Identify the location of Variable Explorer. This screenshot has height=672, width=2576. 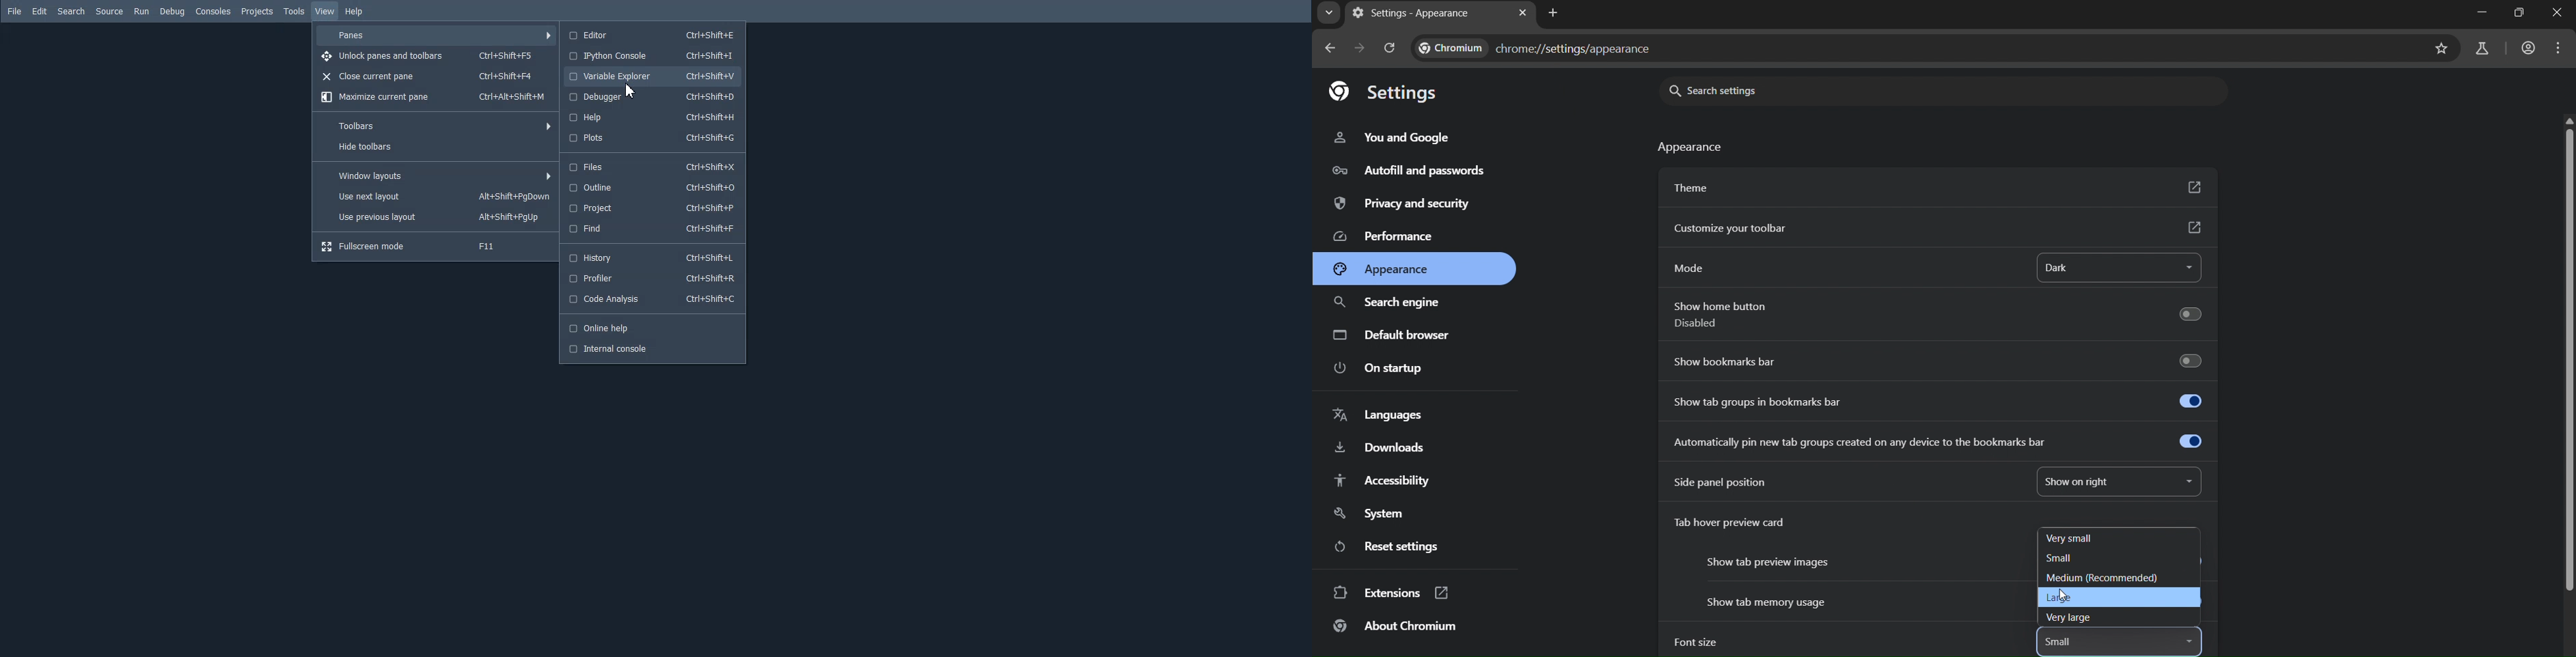
(651, 76).